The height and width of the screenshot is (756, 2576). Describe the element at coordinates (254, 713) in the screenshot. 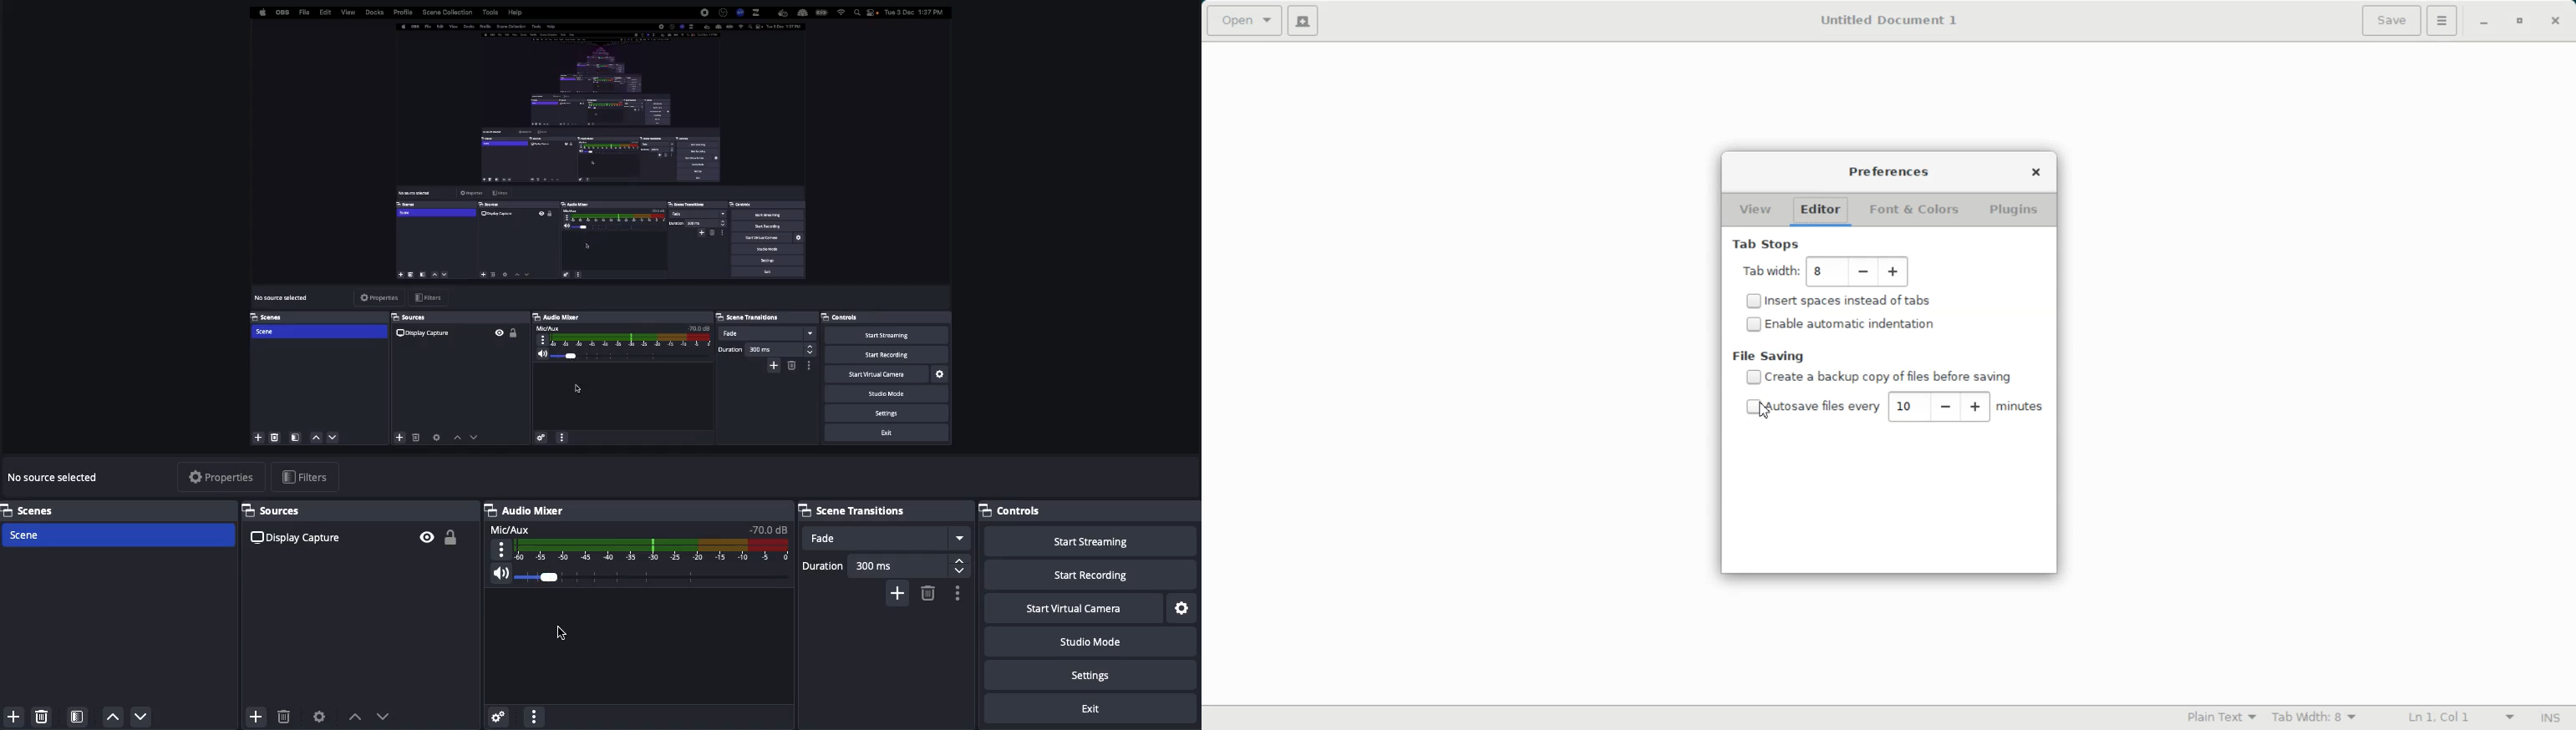

I see `Add` at that location.